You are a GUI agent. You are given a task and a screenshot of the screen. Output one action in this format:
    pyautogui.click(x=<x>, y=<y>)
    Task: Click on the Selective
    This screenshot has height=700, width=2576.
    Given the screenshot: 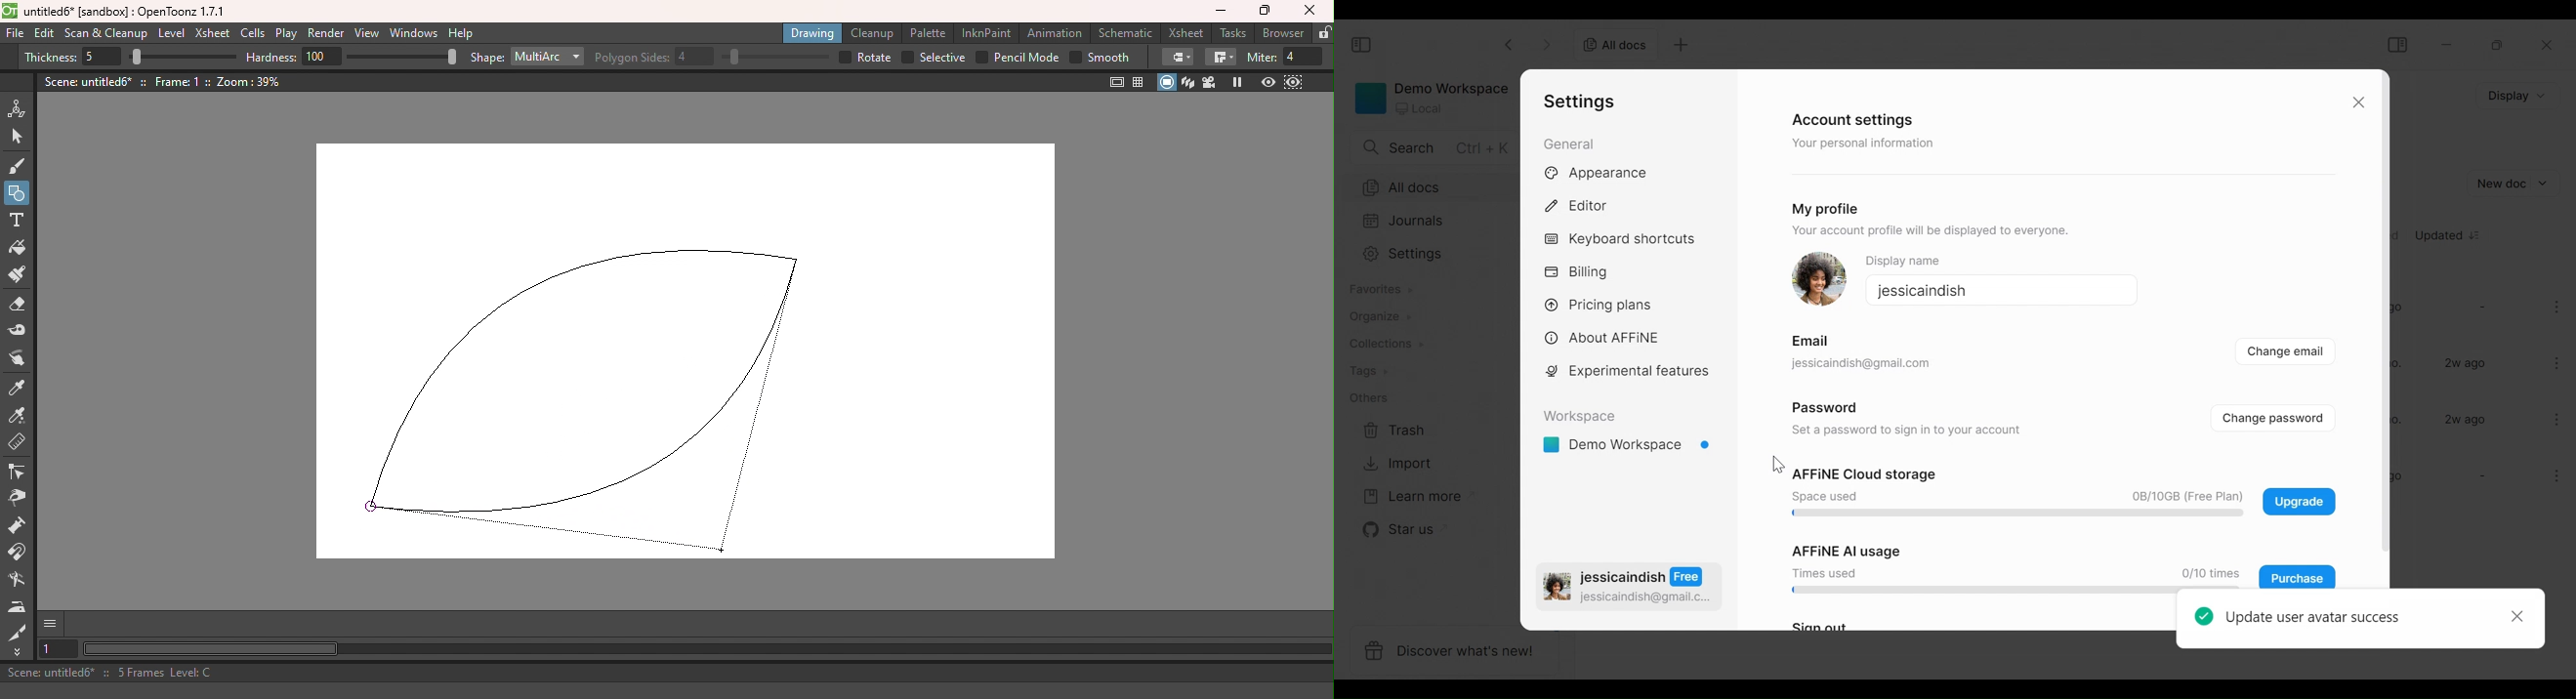 What is the action you would take?
    pyautogui.click(x=935, y=57)
    